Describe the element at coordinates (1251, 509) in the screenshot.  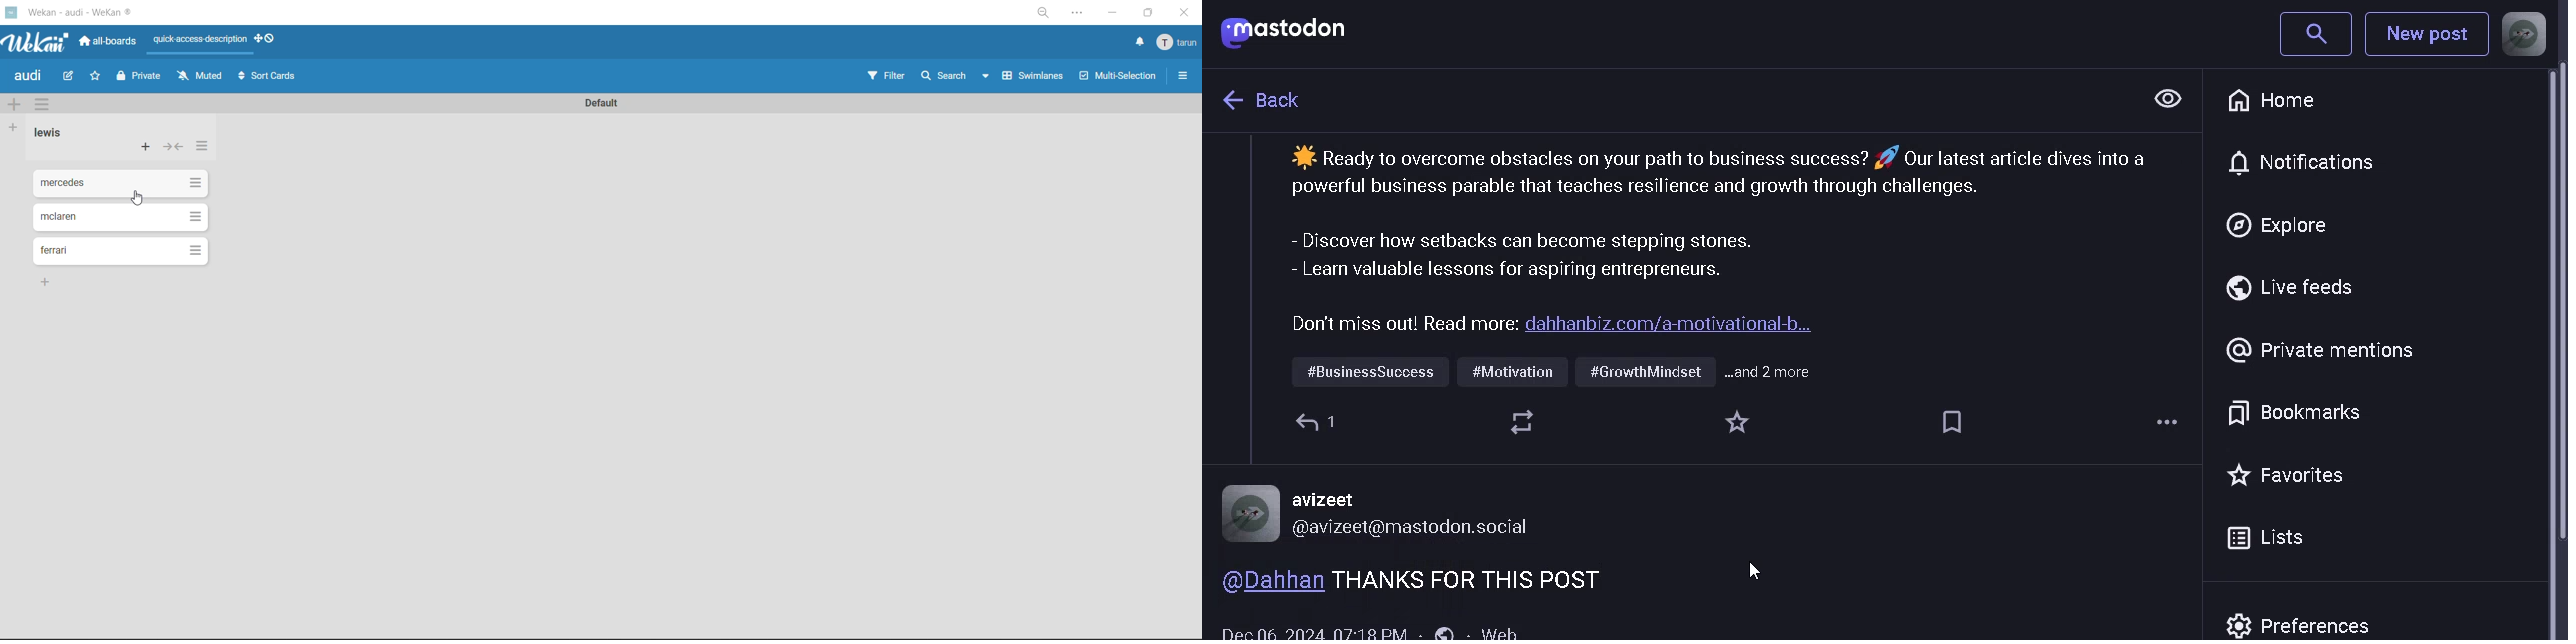
I see `Profile Picture` at that location.